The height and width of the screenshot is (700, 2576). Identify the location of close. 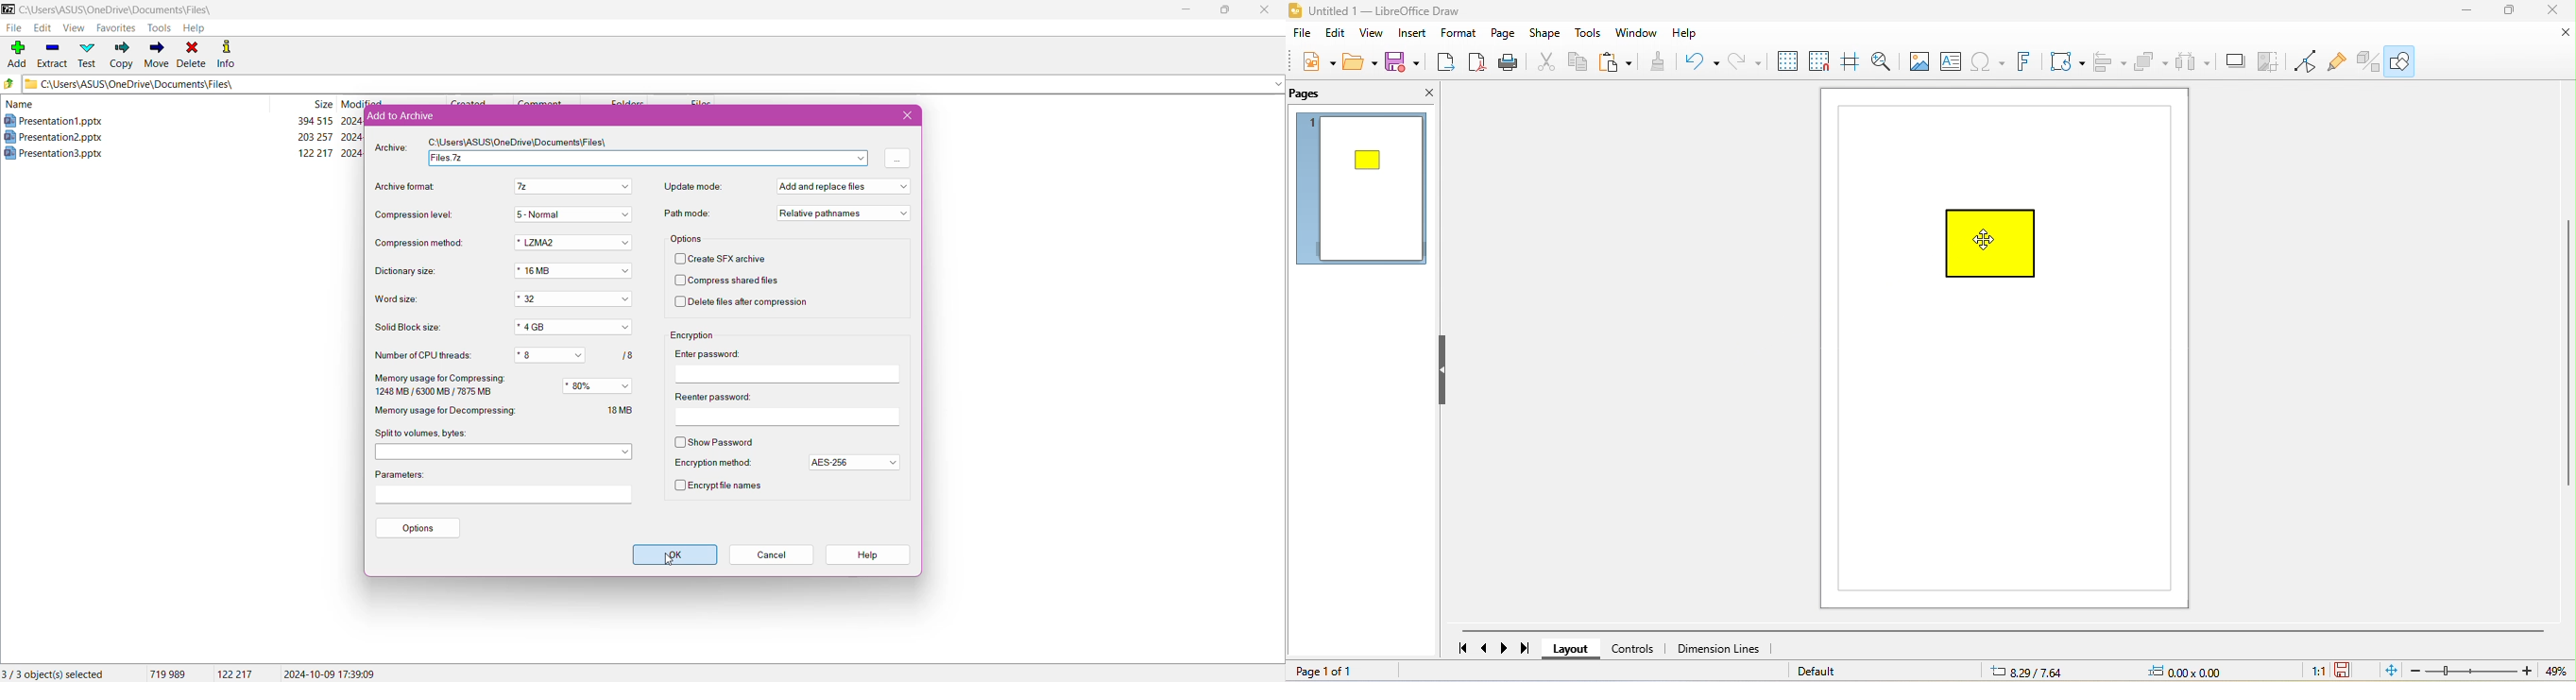
(2555, 13).